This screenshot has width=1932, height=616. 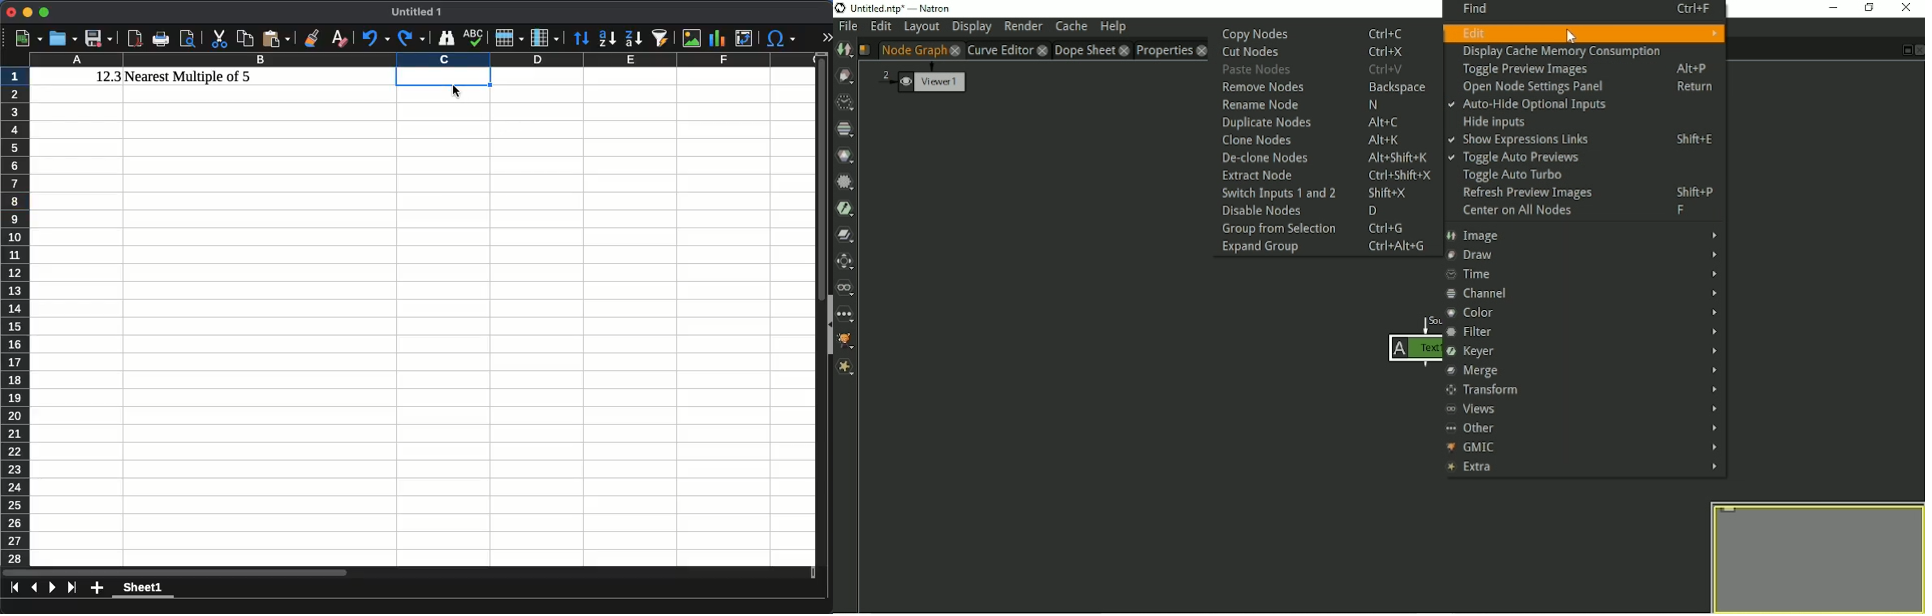 What do you see at coordinates (745, 39) in the screenshot?
I see `pivot table` at bounding box center [745, 39].